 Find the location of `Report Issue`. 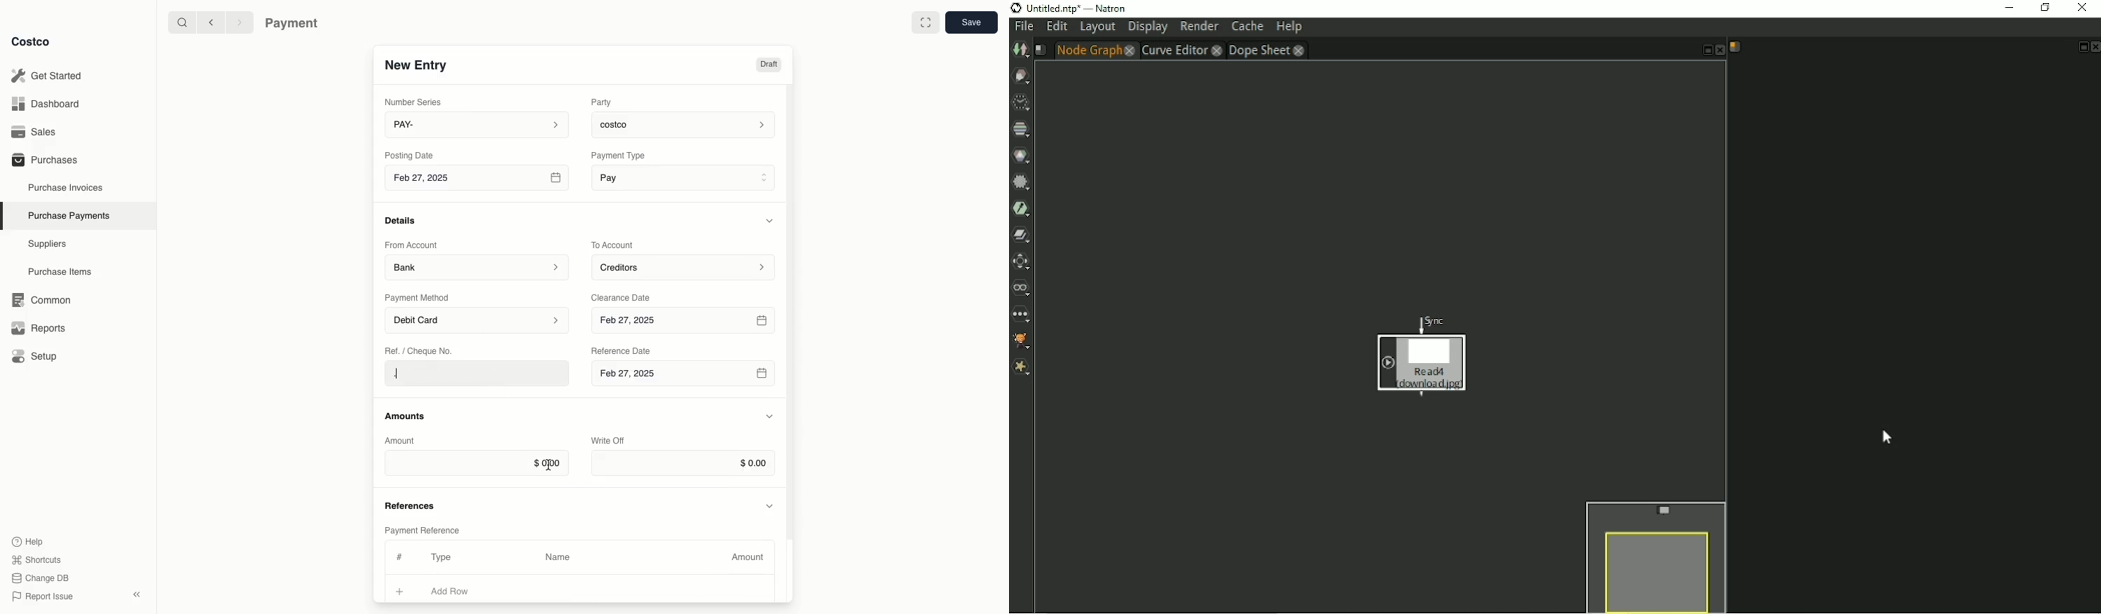

Report Issue is located at coordinates (43, 597).